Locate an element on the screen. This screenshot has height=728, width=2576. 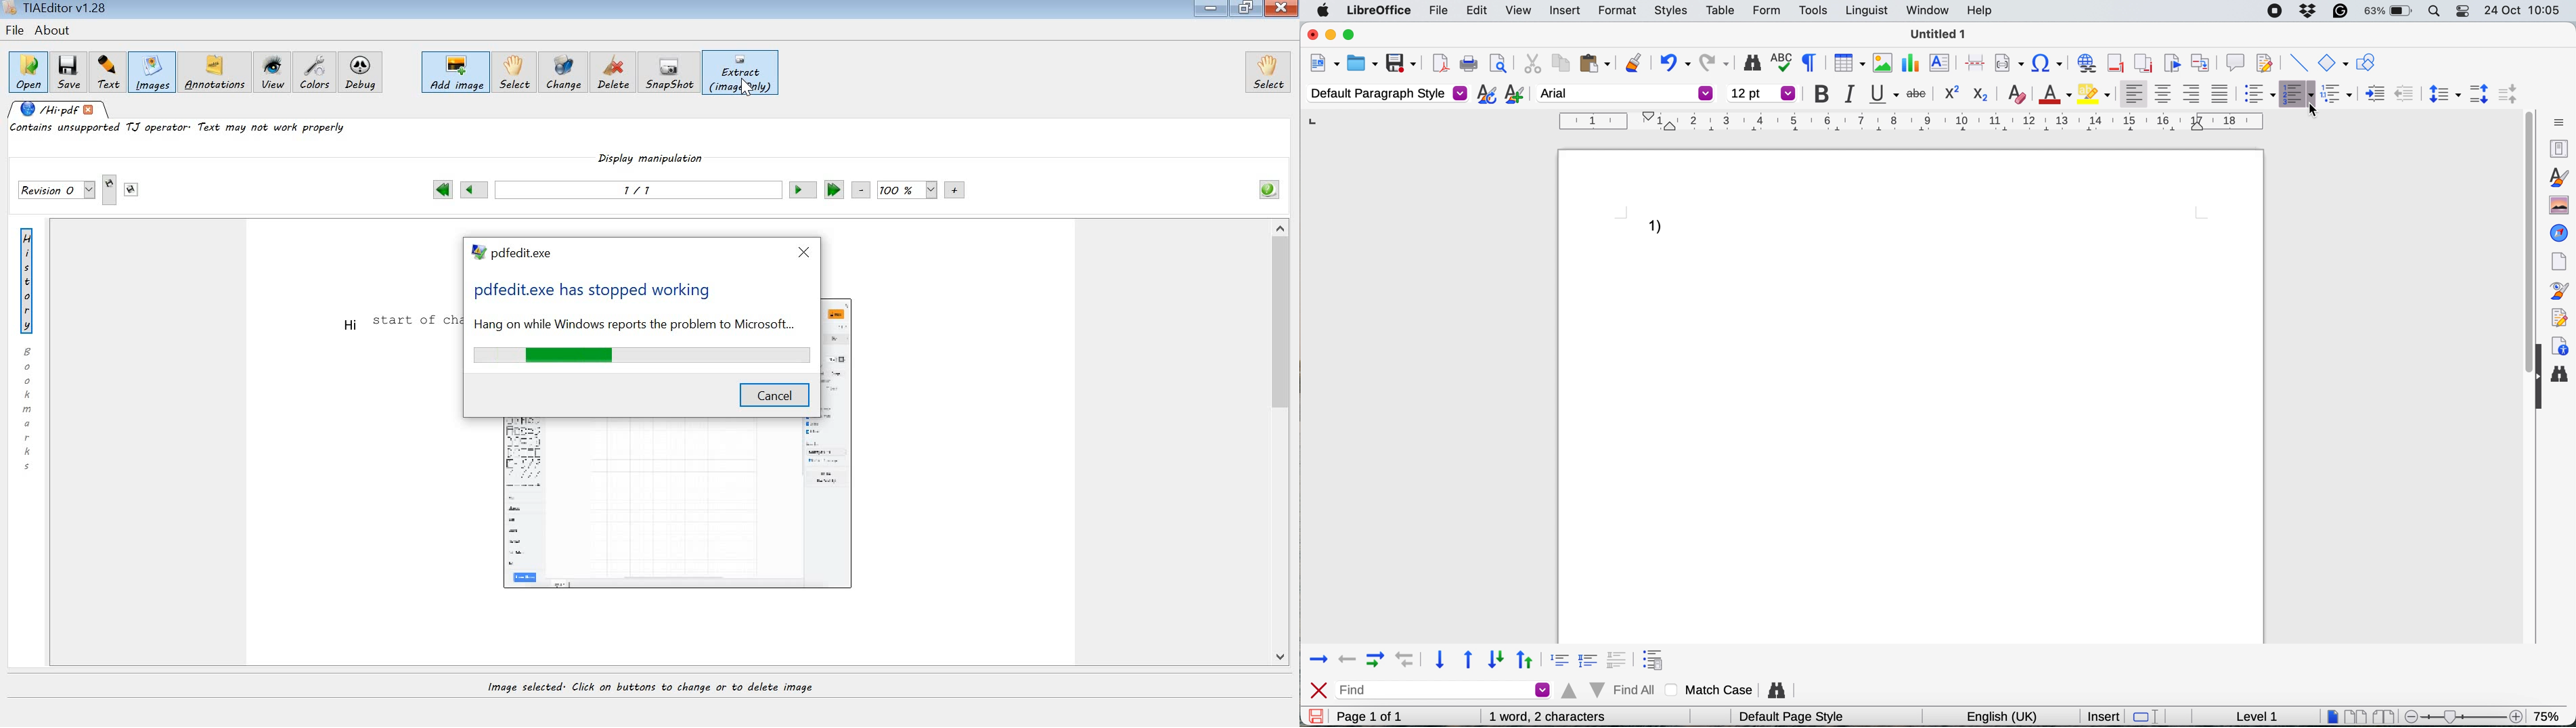
up is located at coordinates (1526, 657).